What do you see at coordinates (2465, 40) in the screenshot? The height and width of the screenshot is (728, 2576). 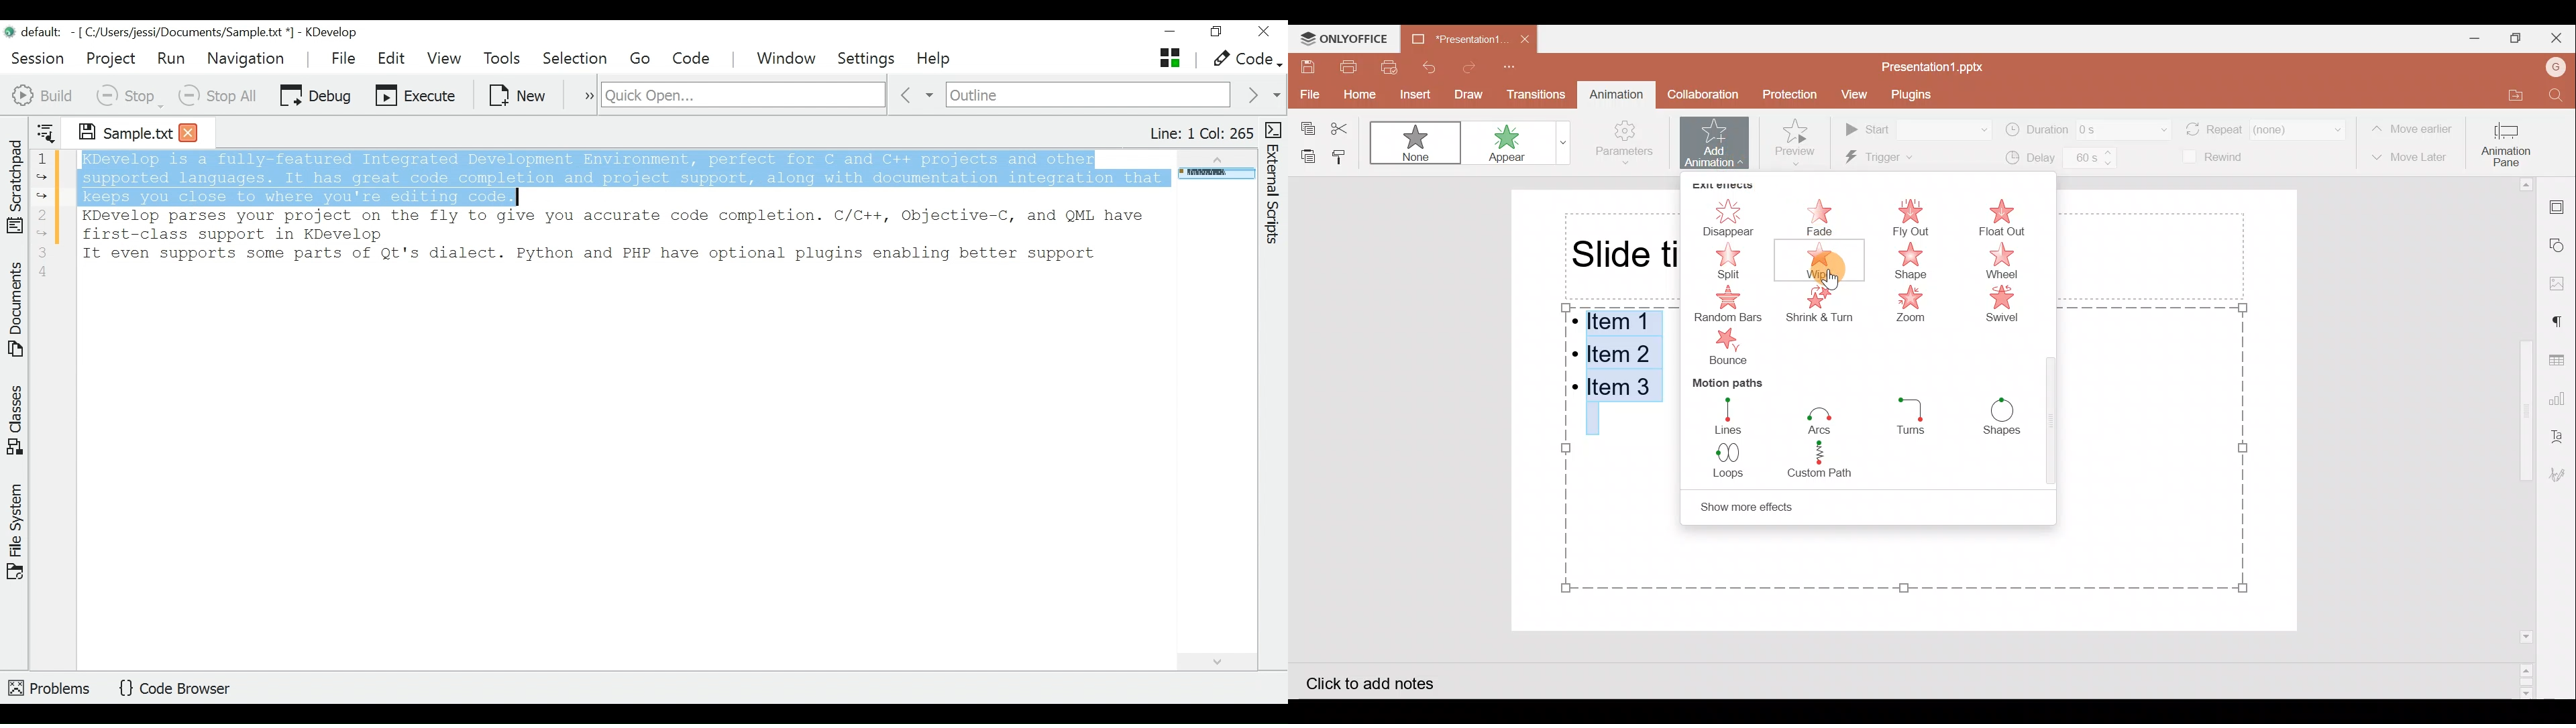 I see `Minimize` at bounding box center [2465, 40].